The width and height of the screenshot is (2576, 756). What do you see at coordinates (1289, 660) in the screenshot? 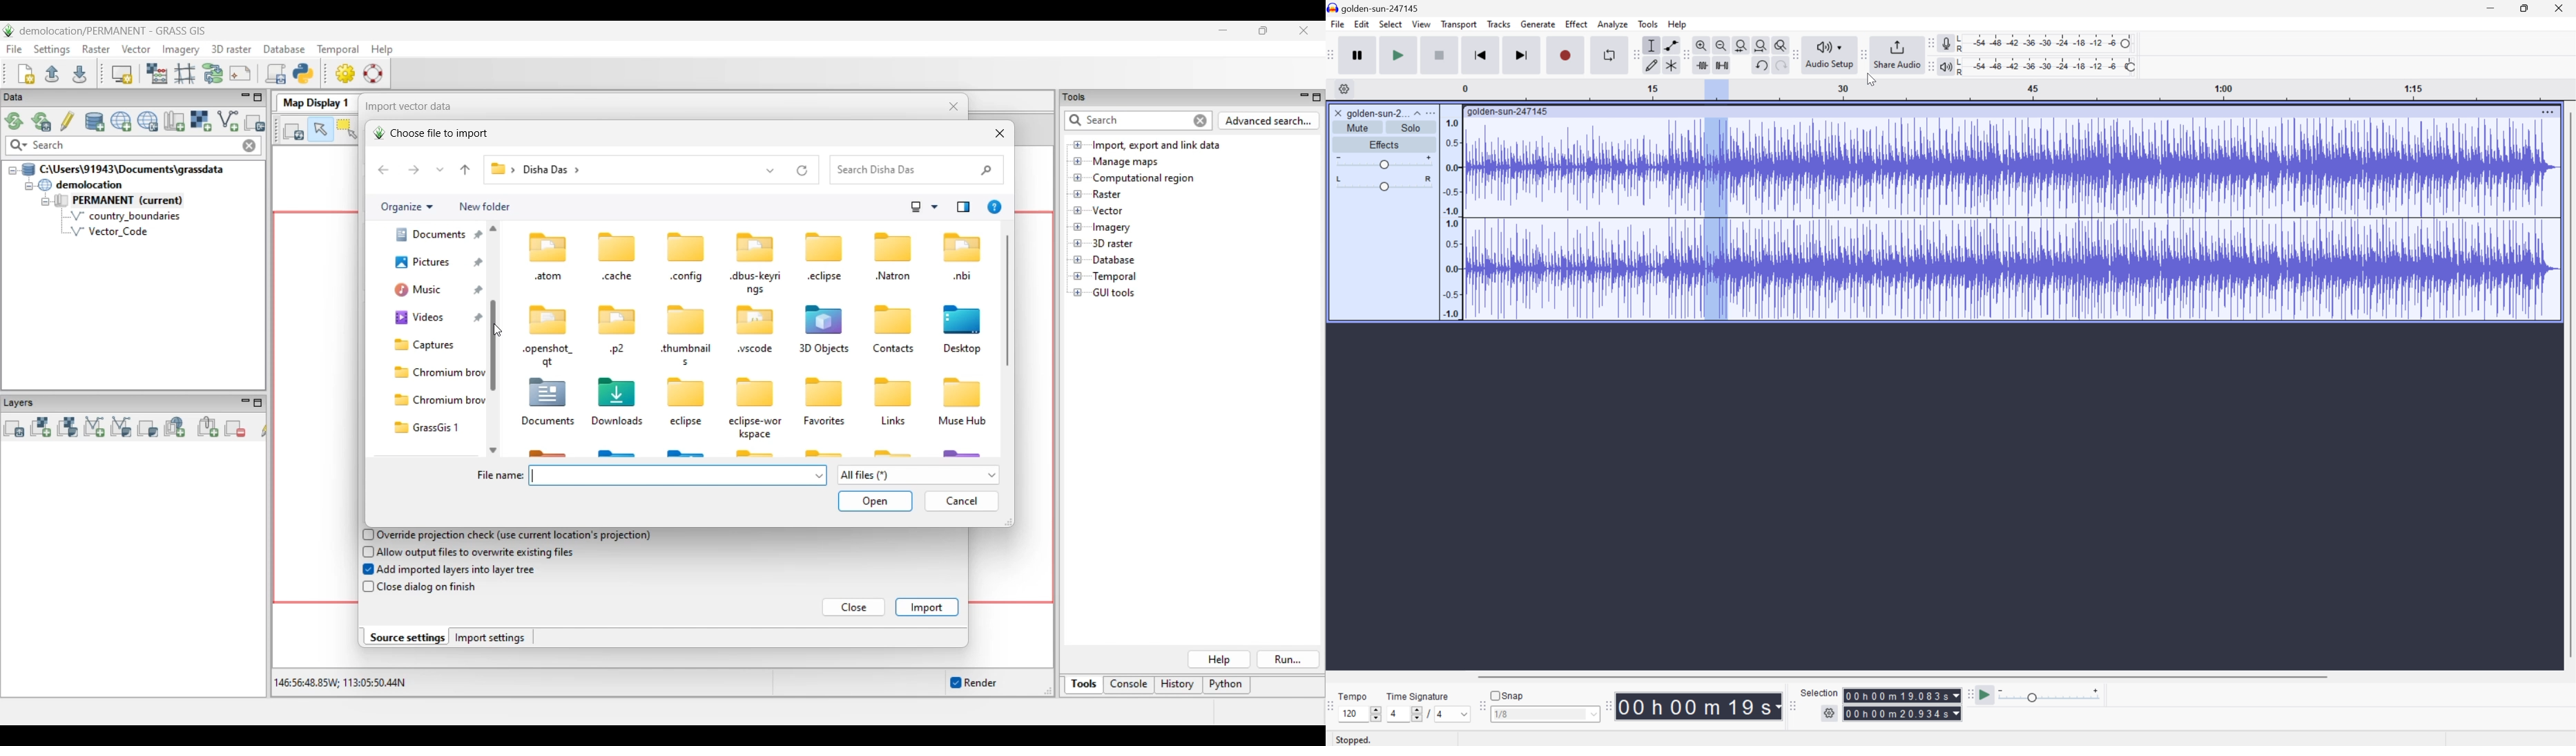
I see `Run` at bounding box center [1289, 660].